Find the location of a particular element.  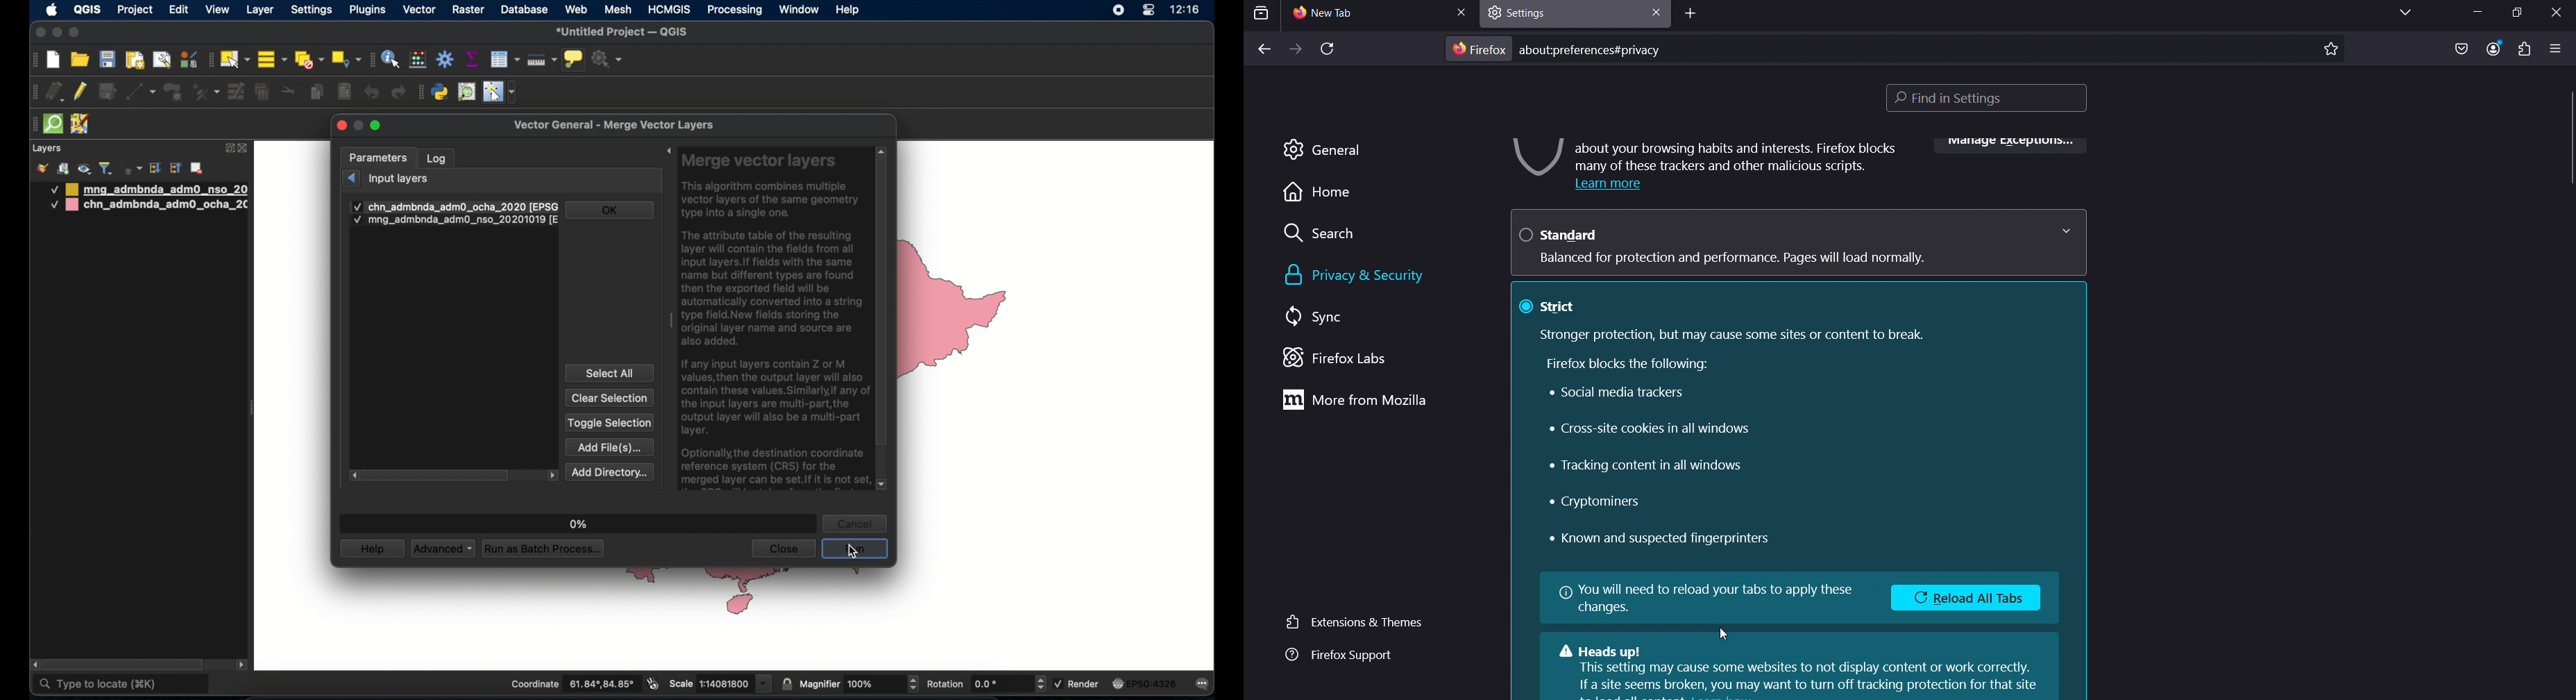

coordinate is located at coordinates (572, 684).